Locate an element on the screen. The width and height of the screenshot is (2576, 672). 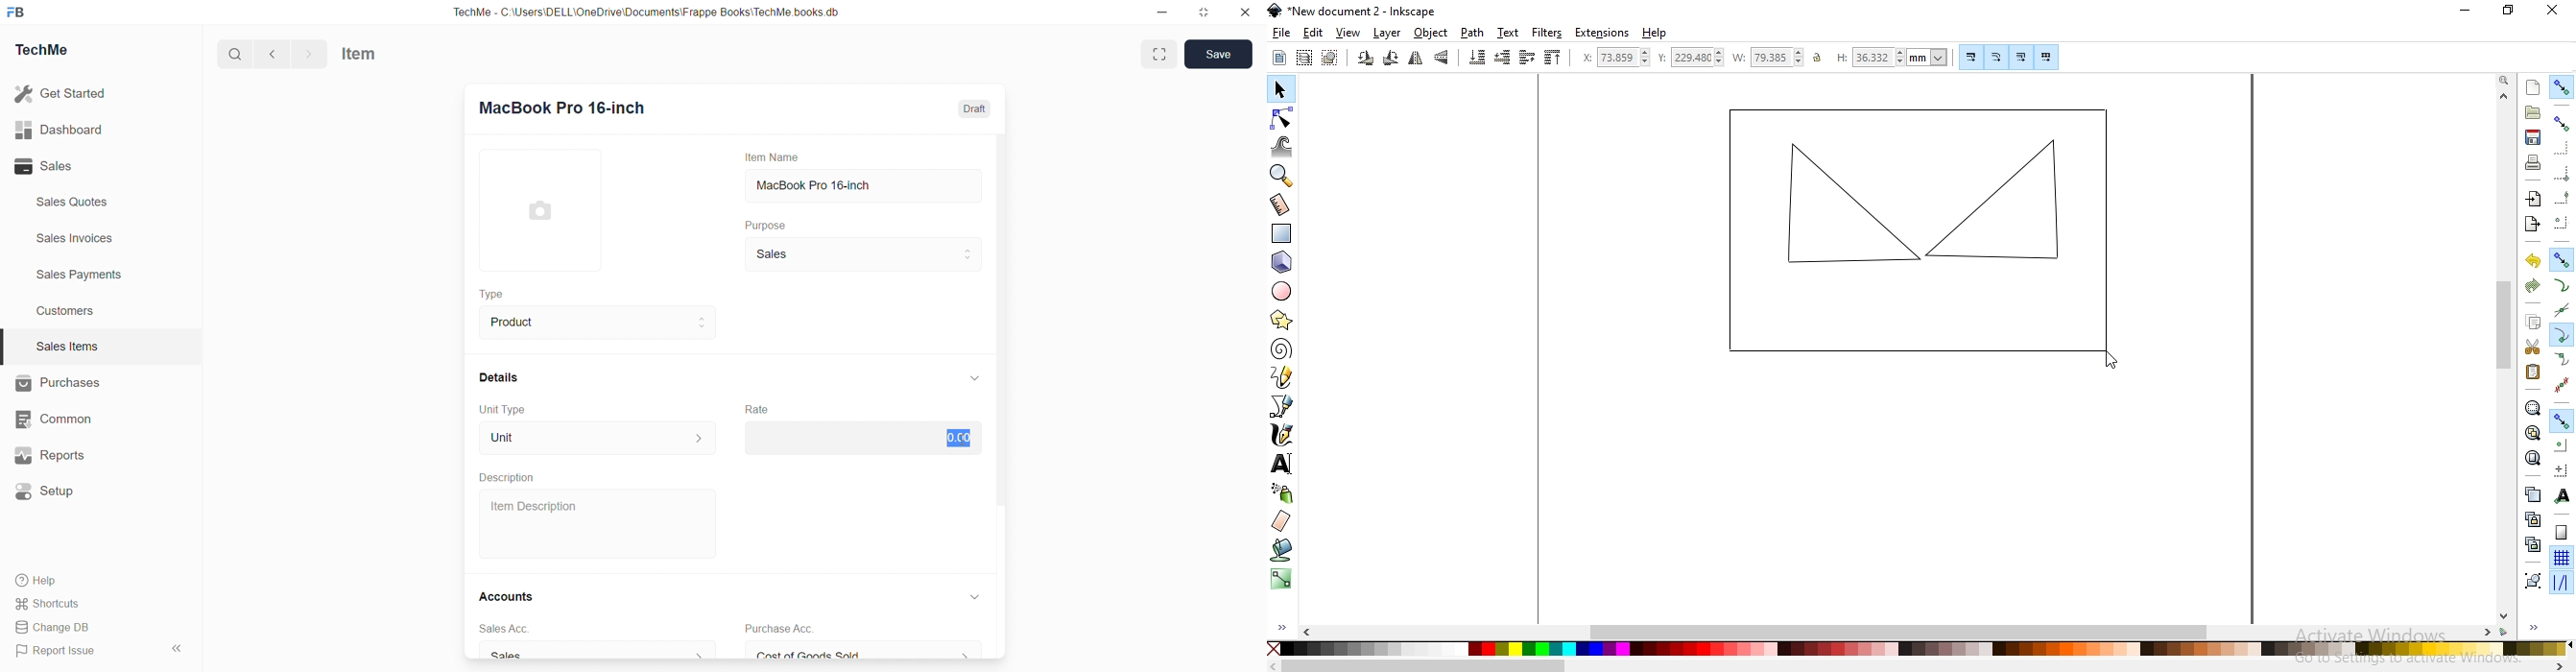
TechMe - C:\Users\DELL\OneDrive\Documents\Frappe Books\TechMe books.db is located at coordinates (647, 12).